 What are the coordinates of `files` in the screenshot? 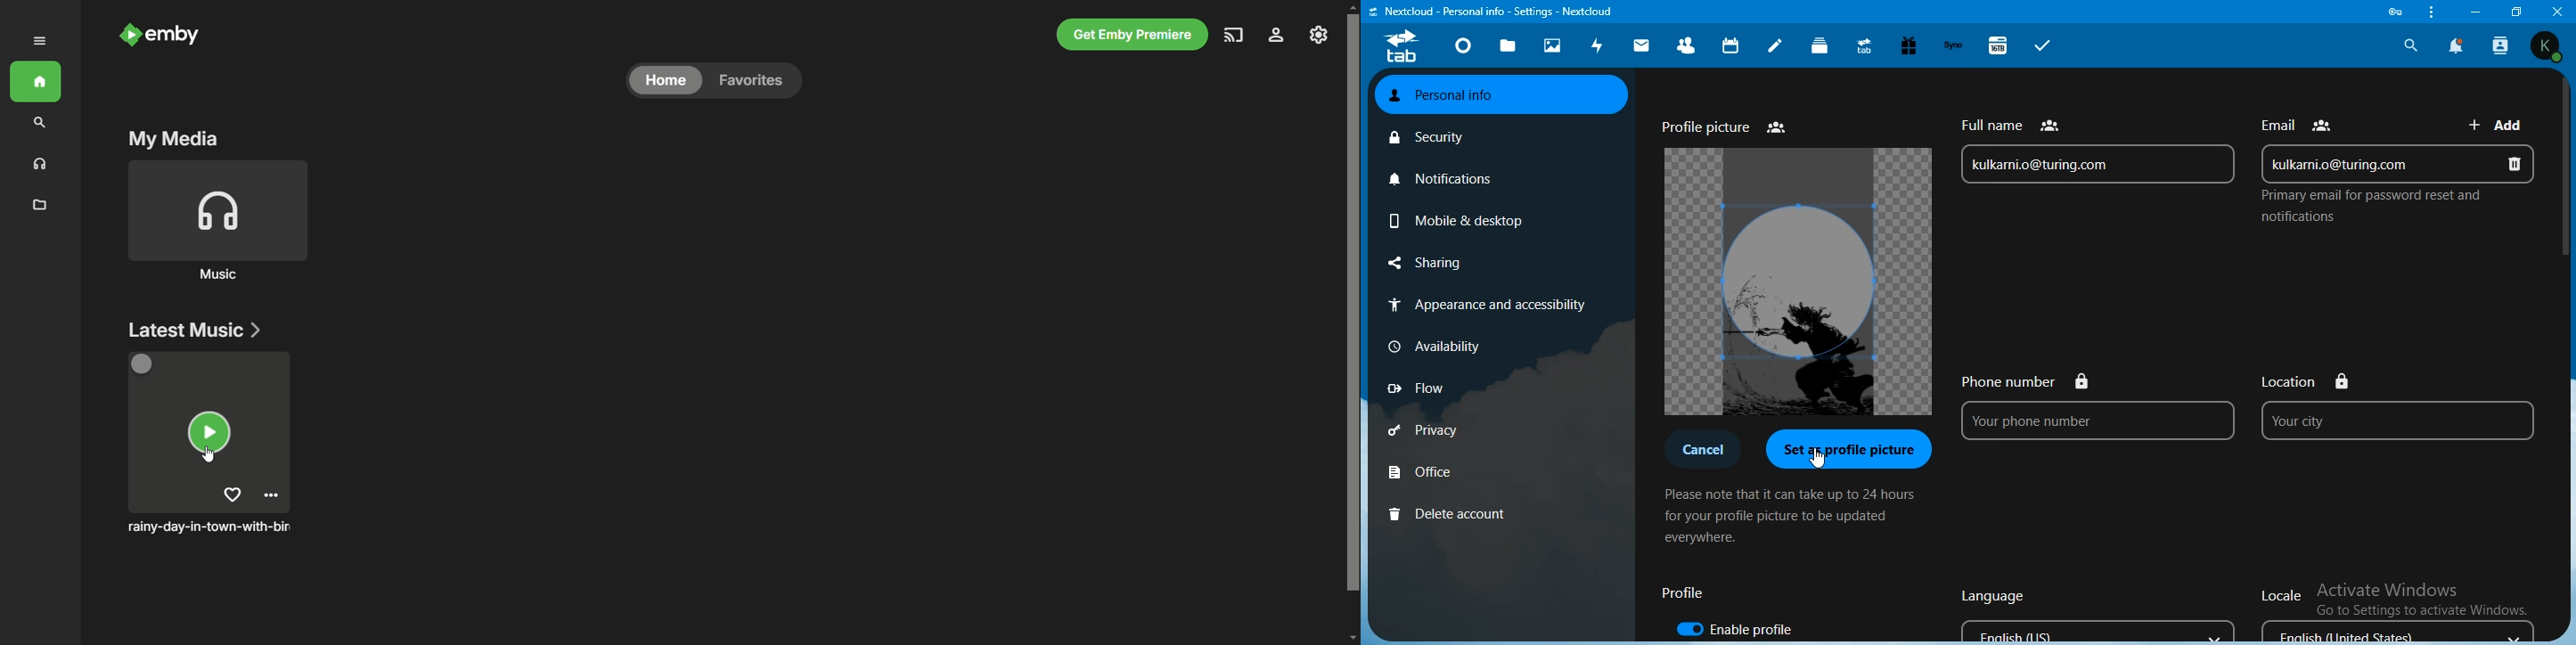 It's located at (1508, 48).